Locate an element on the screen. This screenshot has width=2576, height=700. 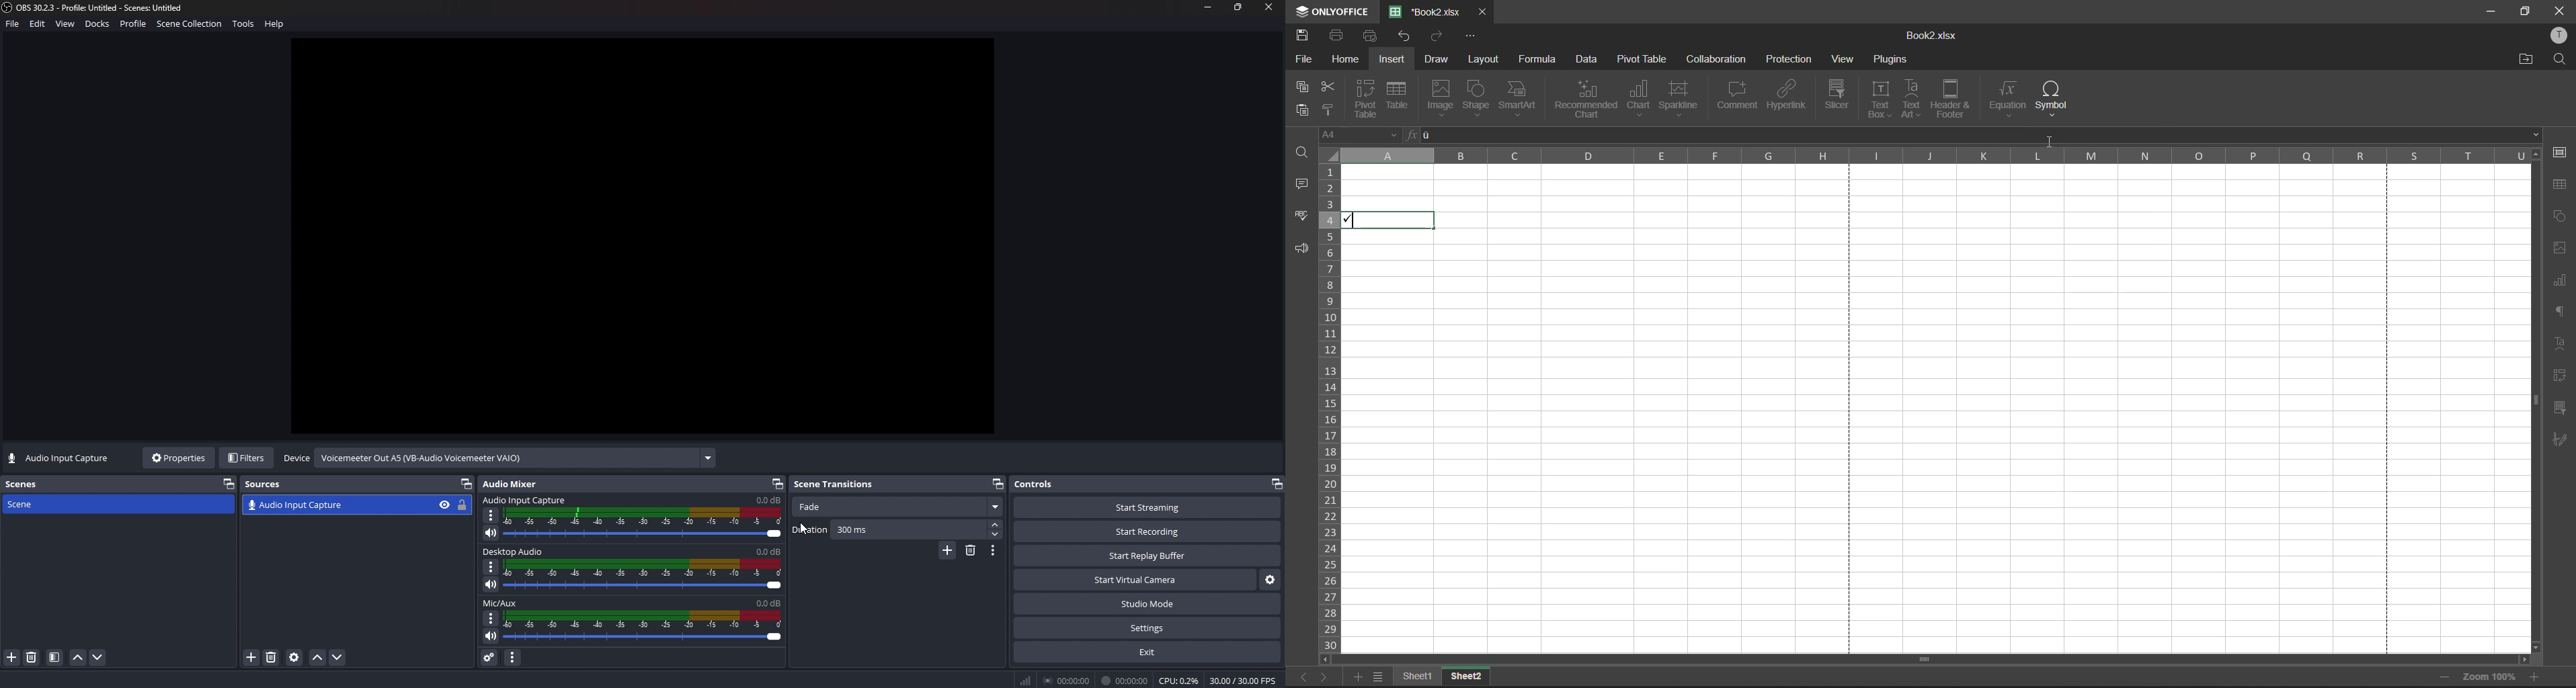
start streaming is located at coordinates (1148, 507).